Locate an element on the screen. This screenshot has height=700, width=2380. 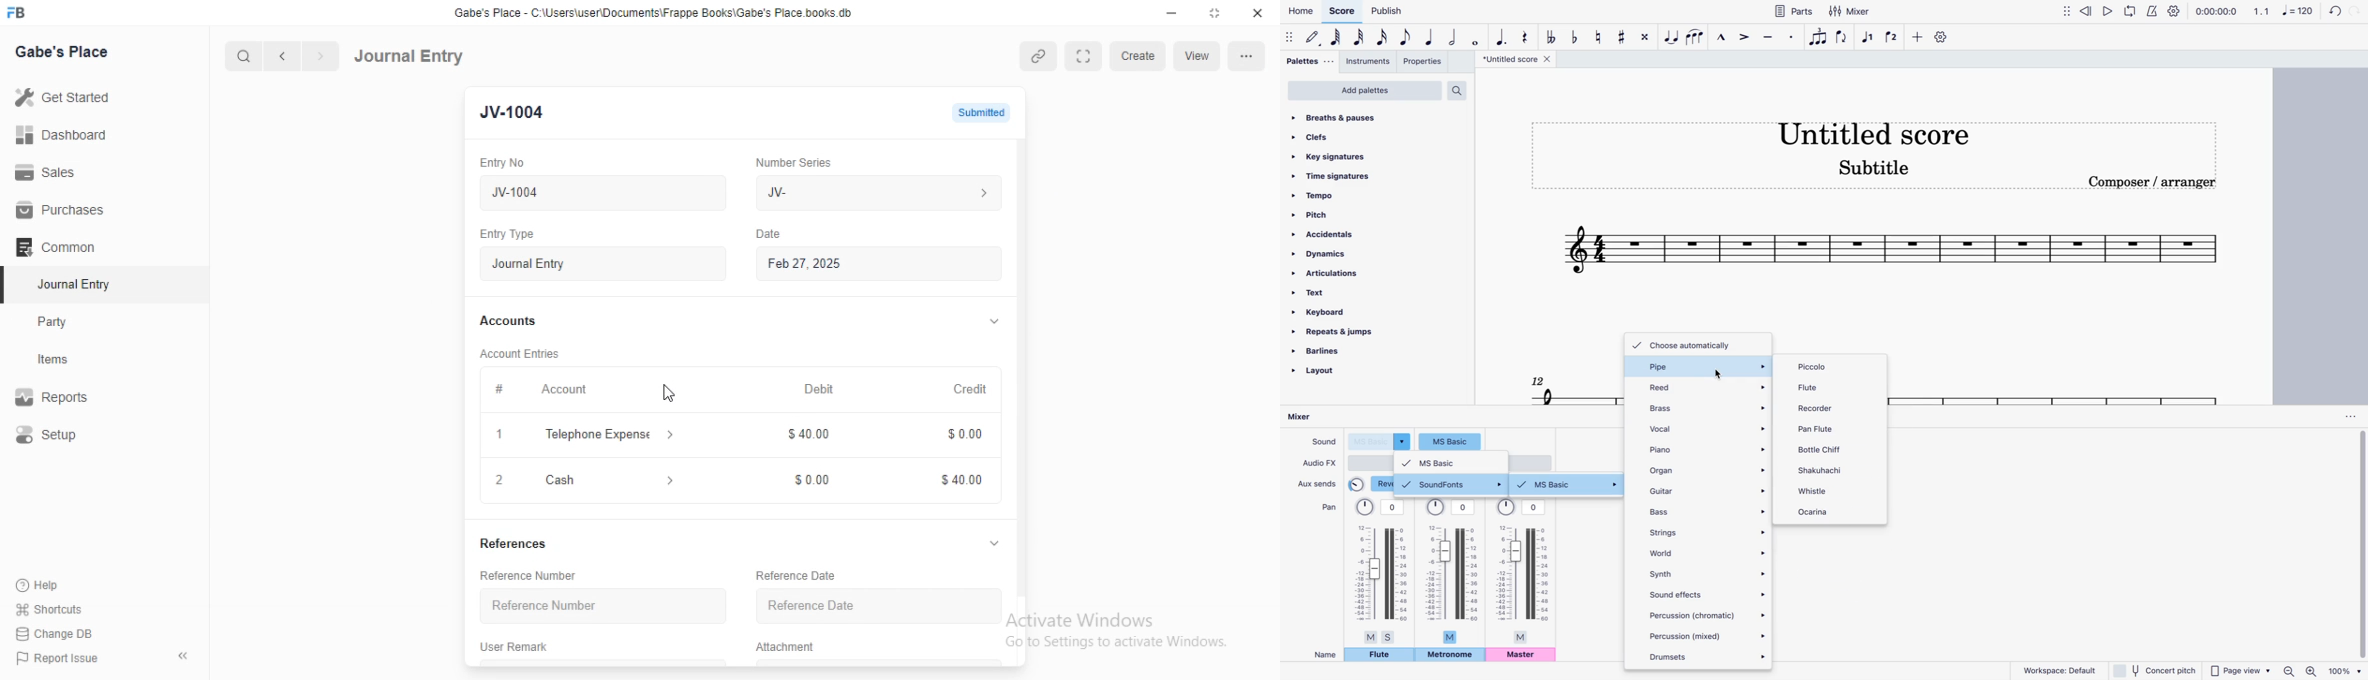
full note is located at coordinates (1476, 38).